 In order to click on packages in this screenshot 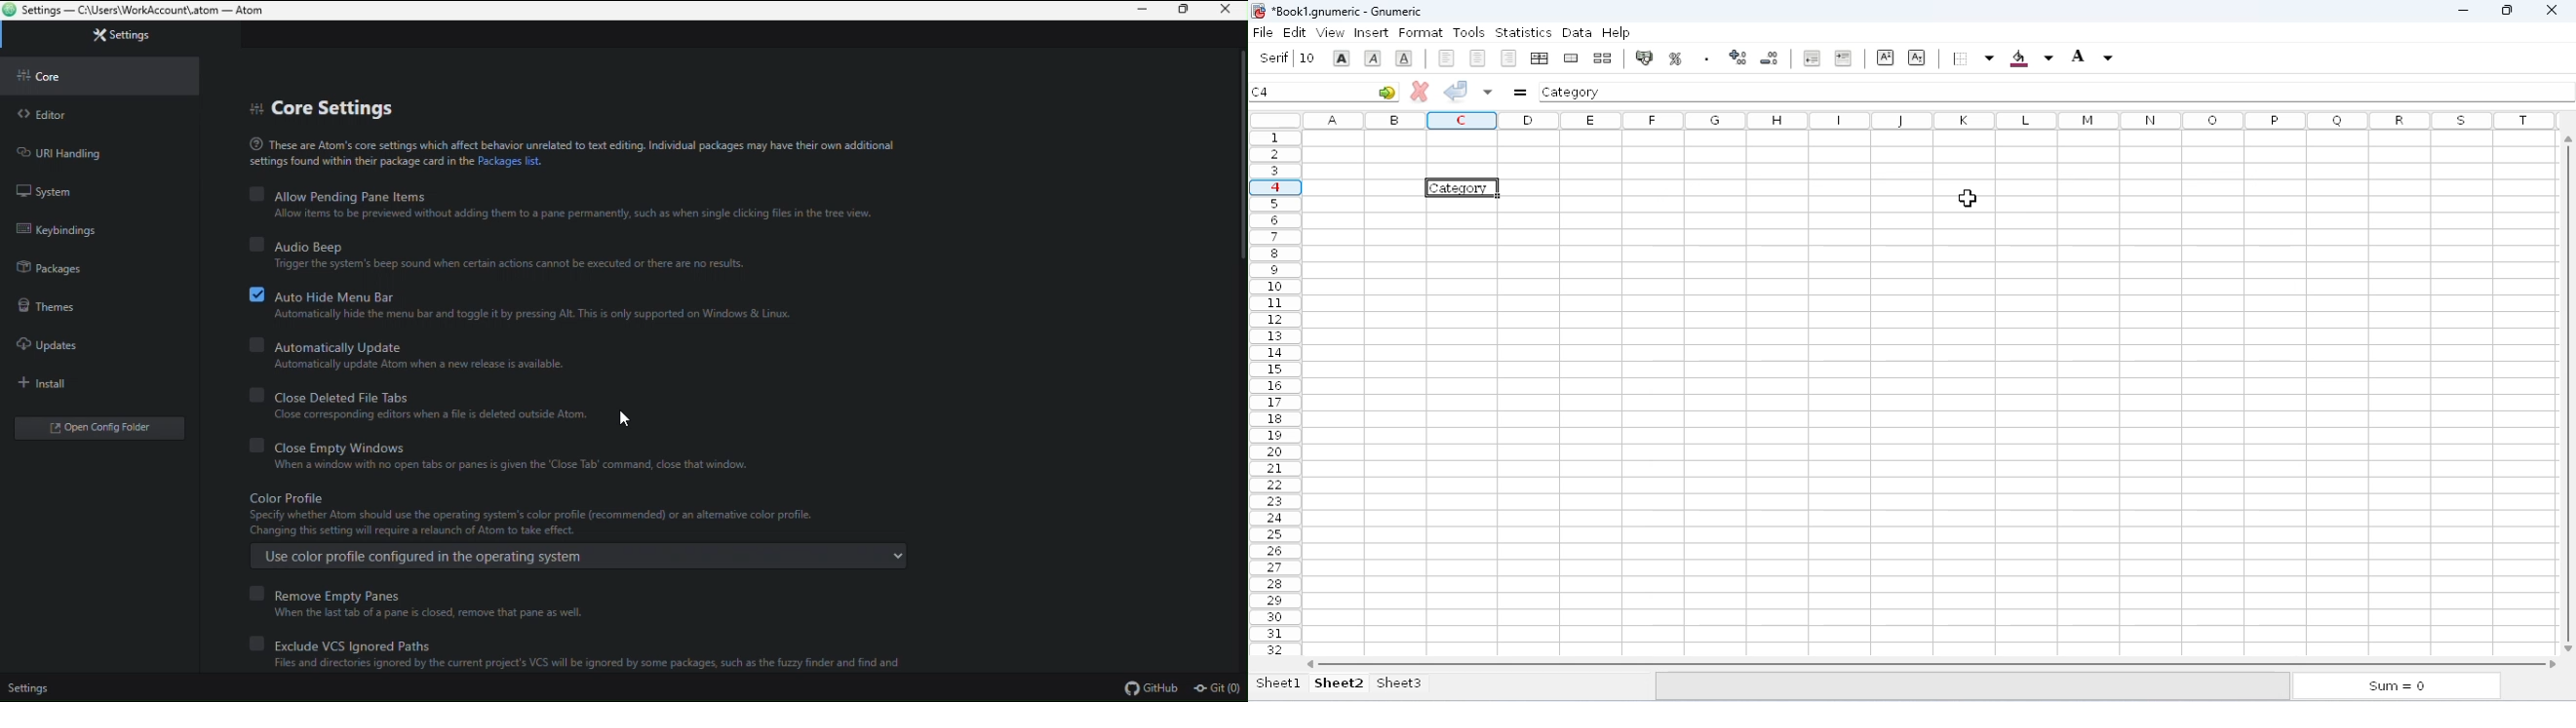, I will do `click(99, 264)`.